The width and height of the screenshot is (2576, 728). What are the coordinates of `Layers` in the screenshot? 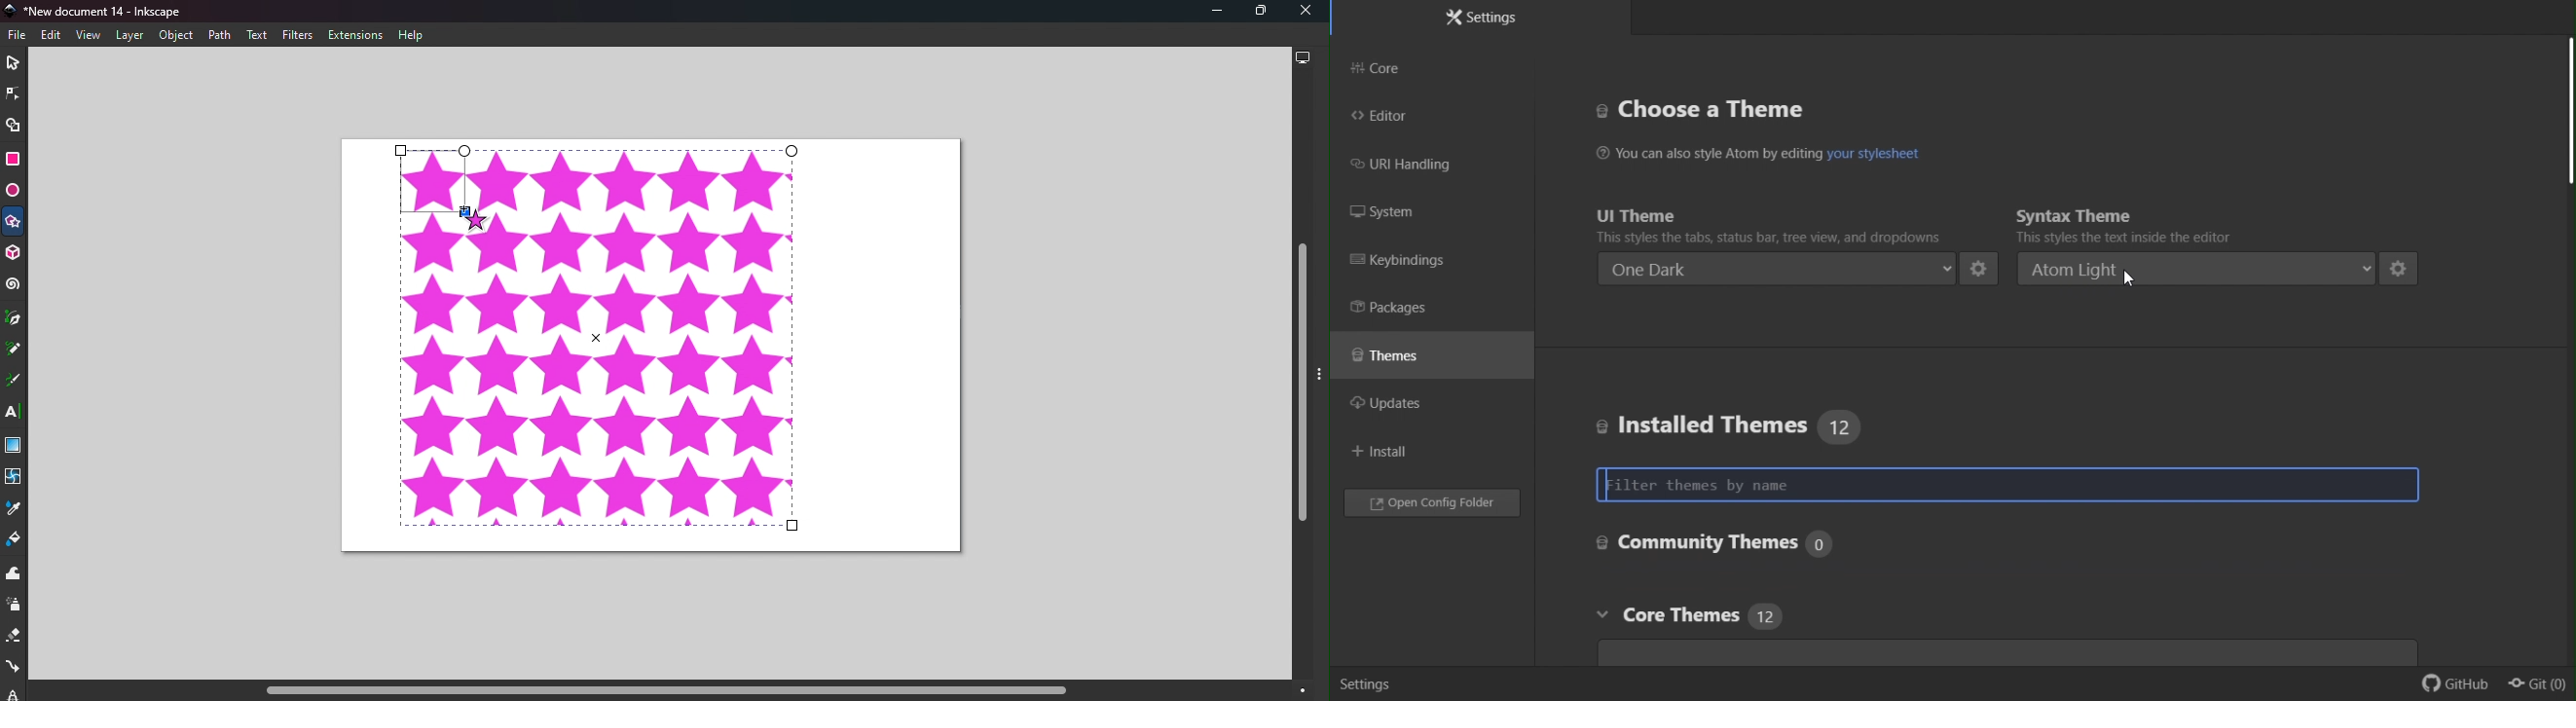 It's located at (129, 36).